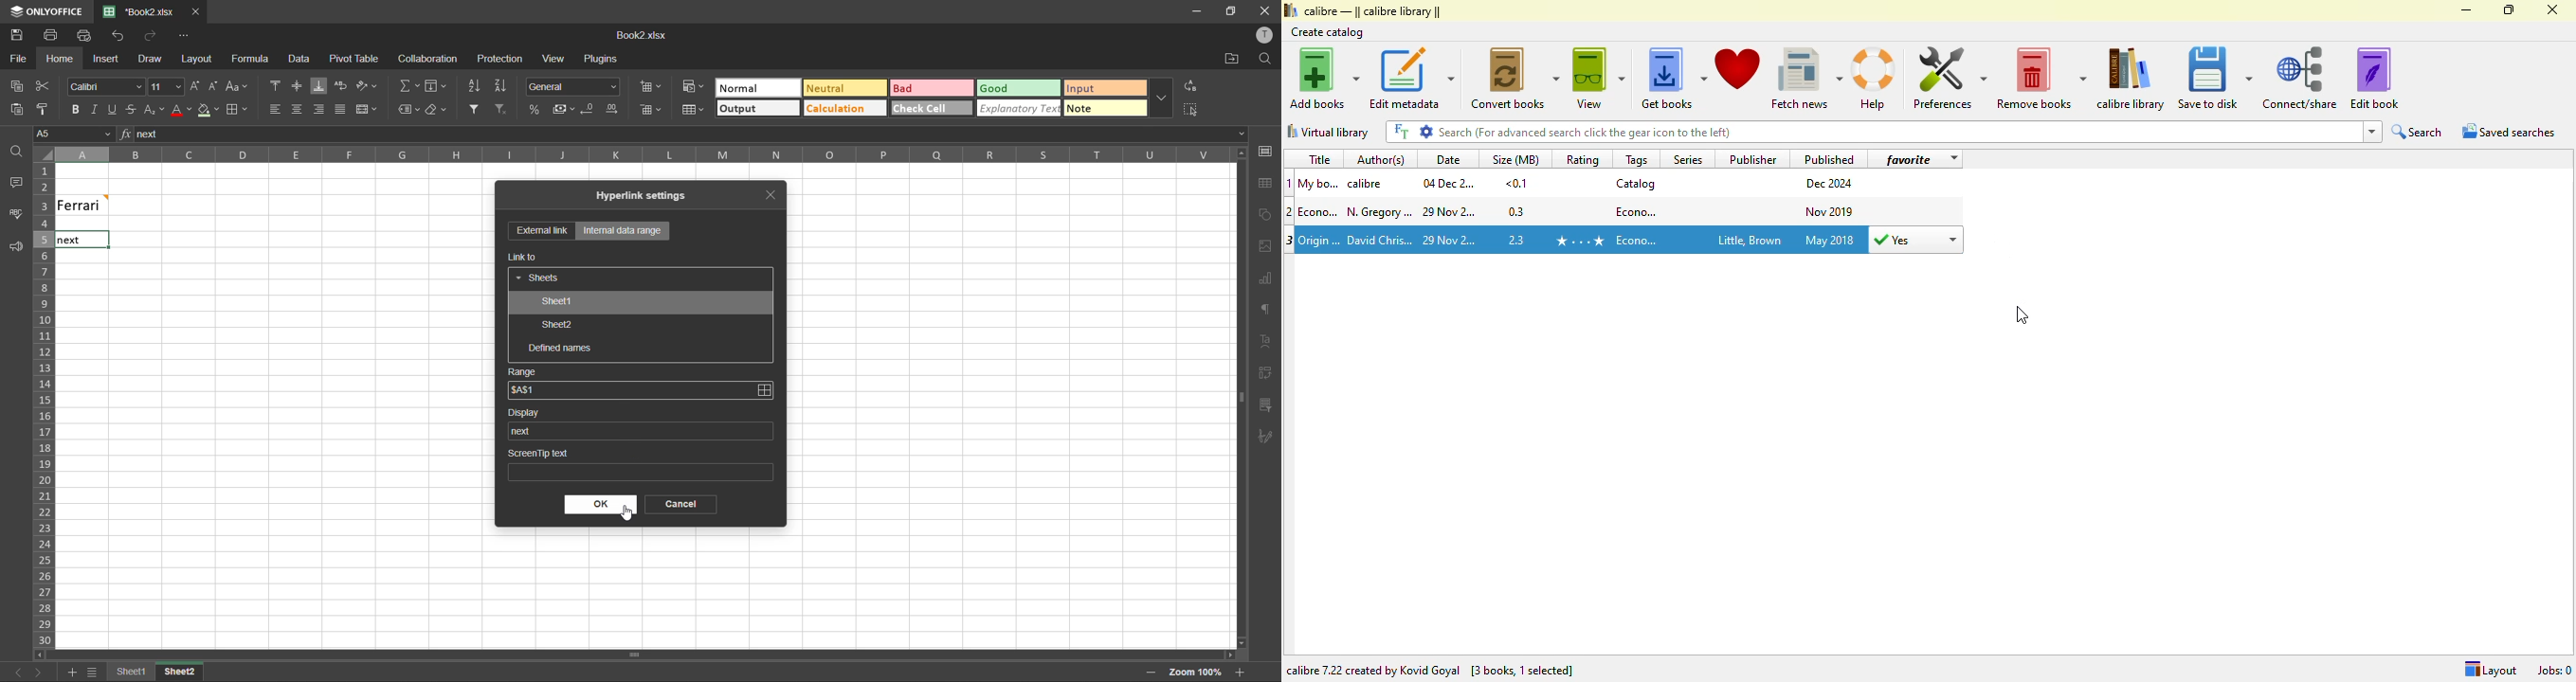 The image size is (2576, 700). What do you see at coordinates (501, 107) in the screenshot?
I see `clear filter` at bounding box center [501, 107].